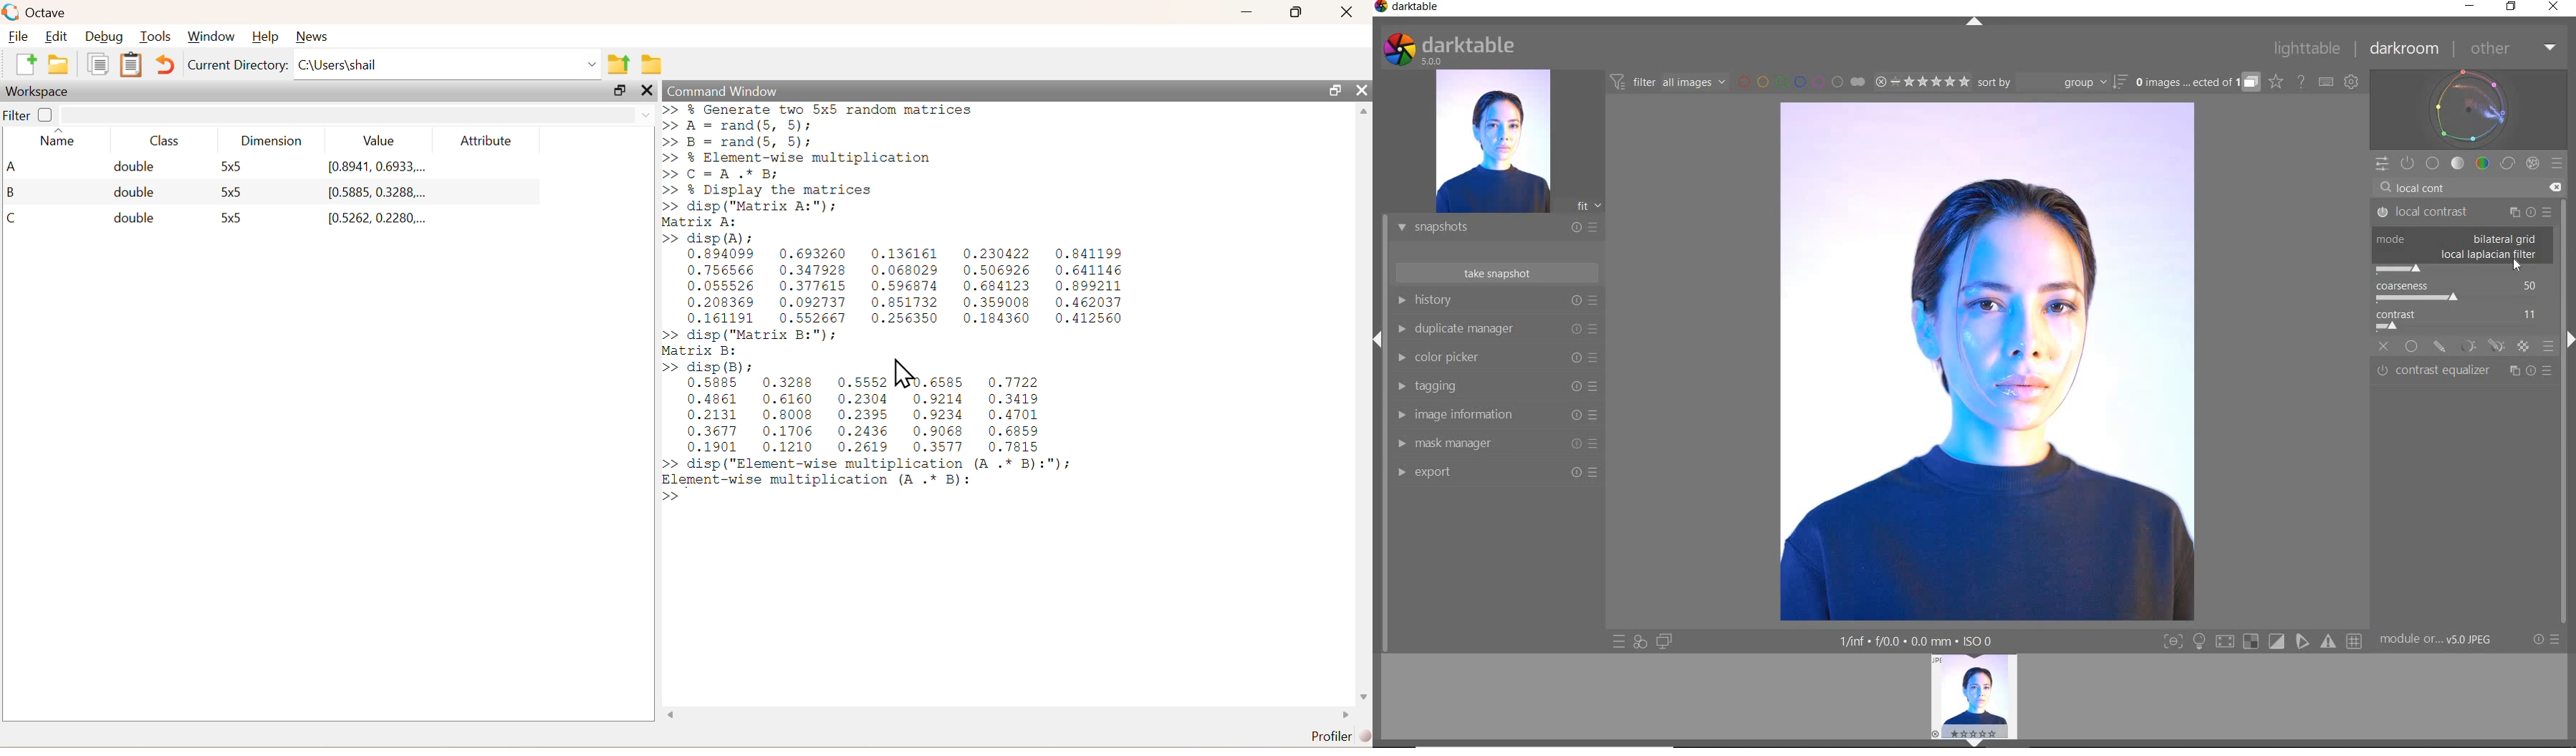 The image size is (2576, 756). What do you see at coordinates (2411, 348) in the screenshot?
I see `UNIFORMLY` at bounding box center [2411, 348].